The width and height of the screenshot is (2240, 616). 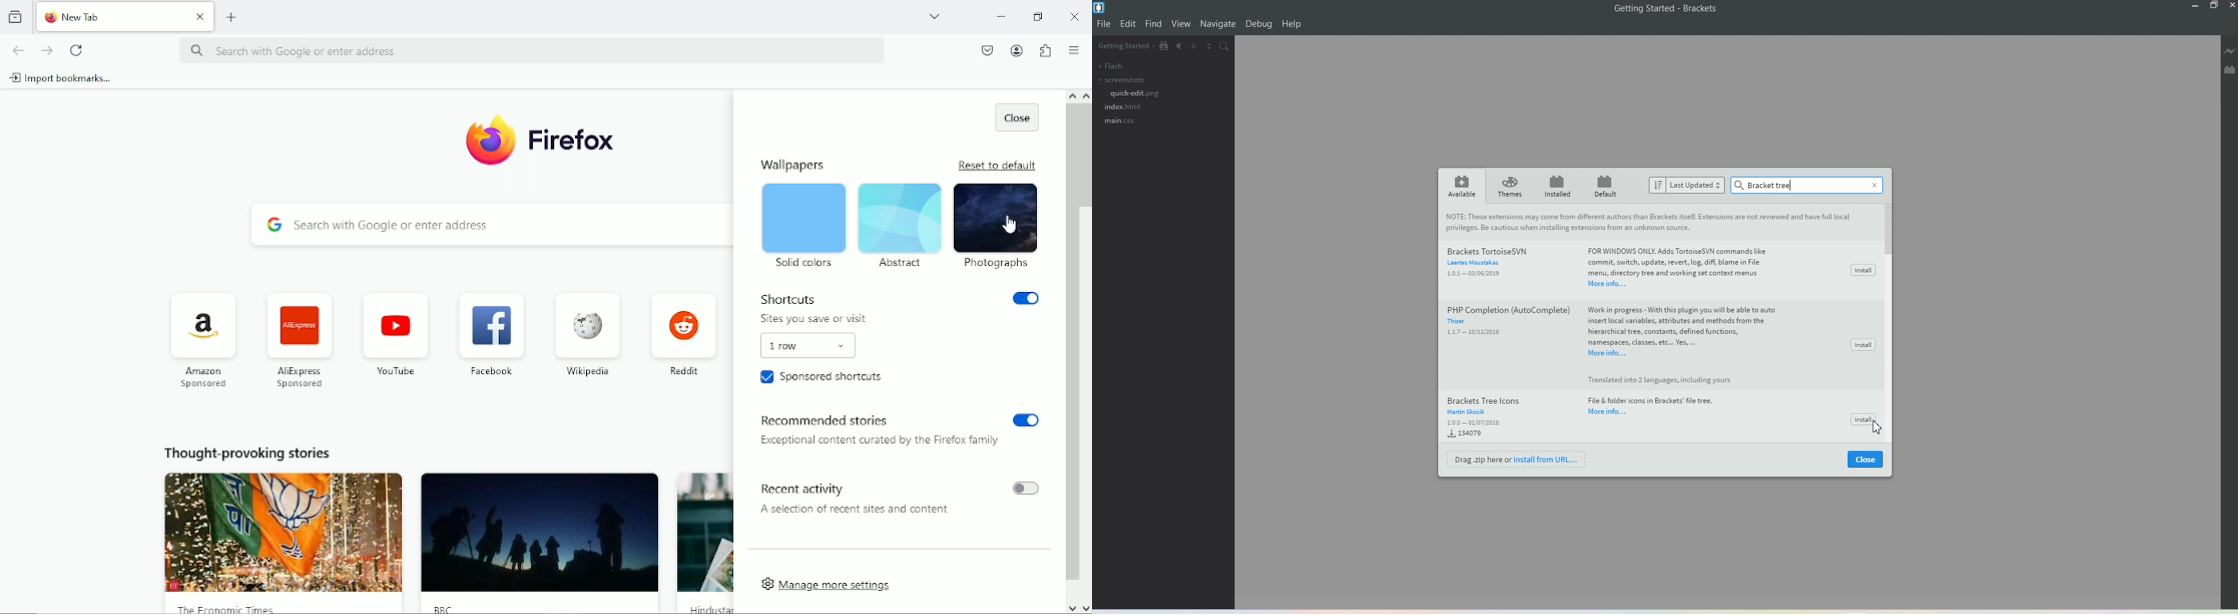 What do you see at coordinates (1110, 66) in the screenshot?
I see `Flash` at bounding box center [1110, 66].